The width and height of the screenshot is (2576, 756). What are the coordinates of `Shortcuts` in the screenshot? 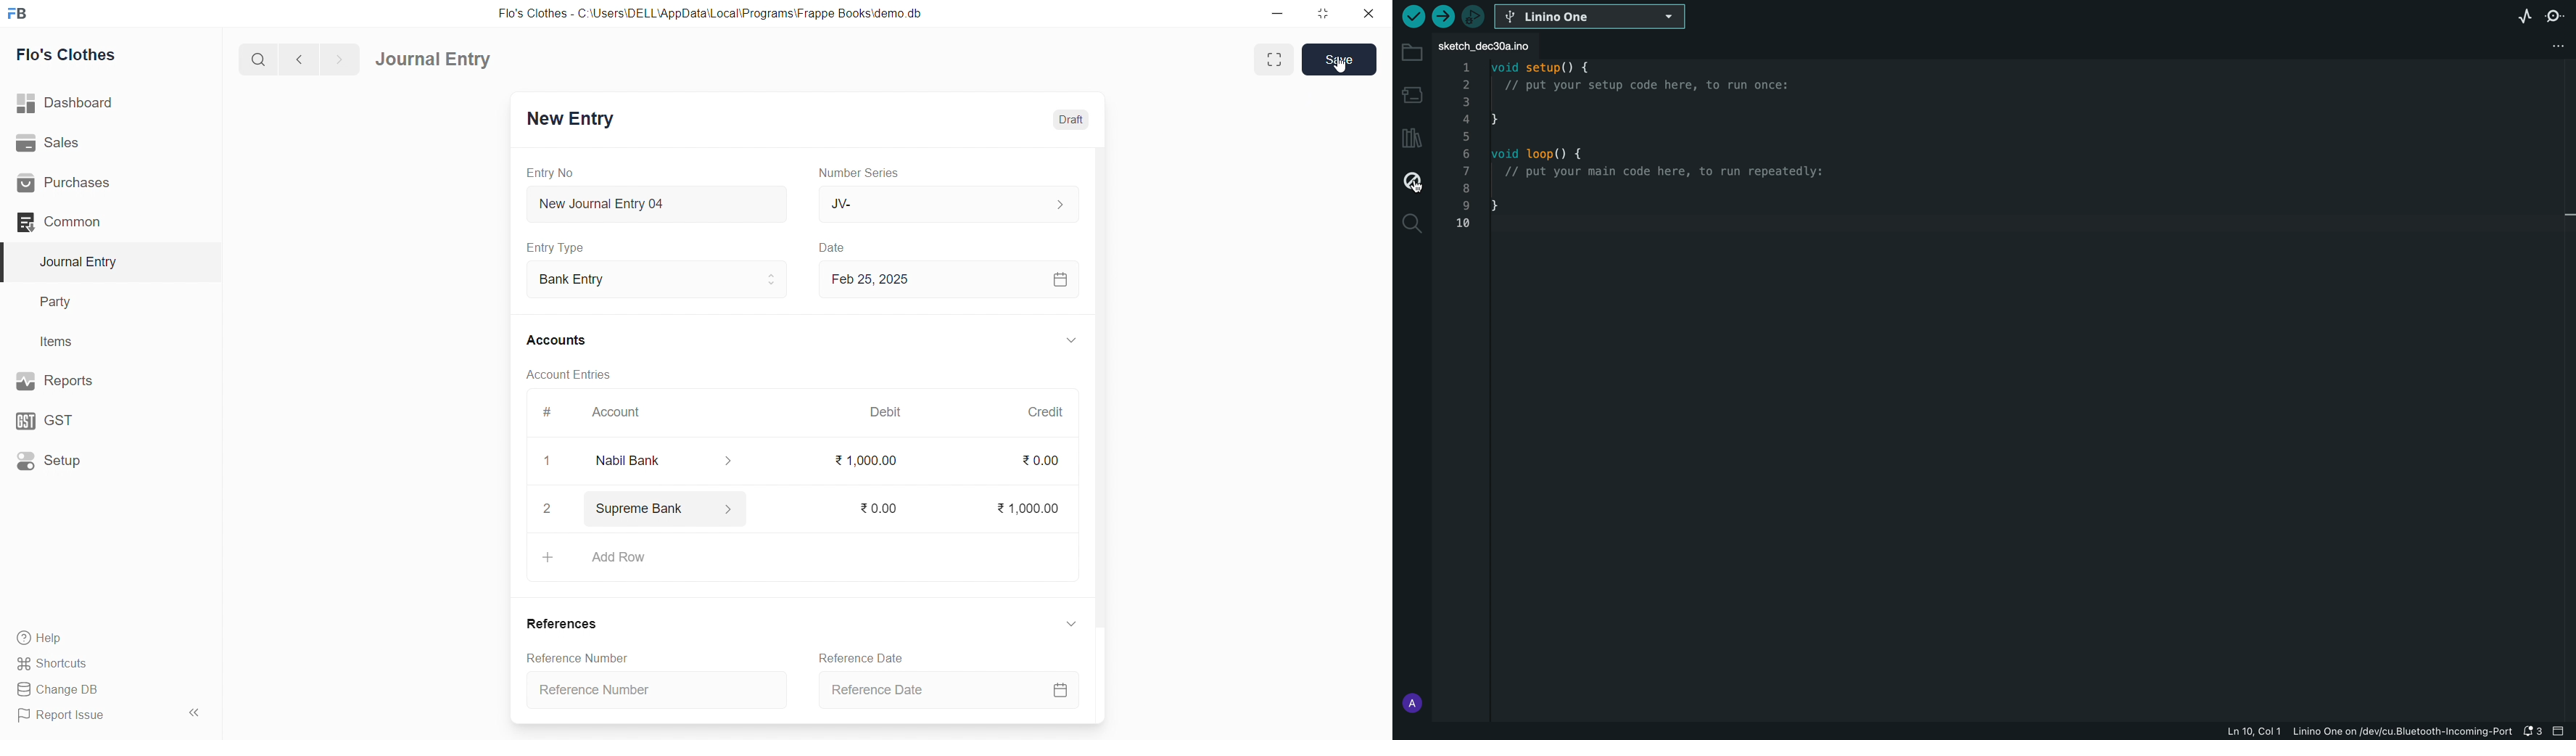 It's located at (106, 662).